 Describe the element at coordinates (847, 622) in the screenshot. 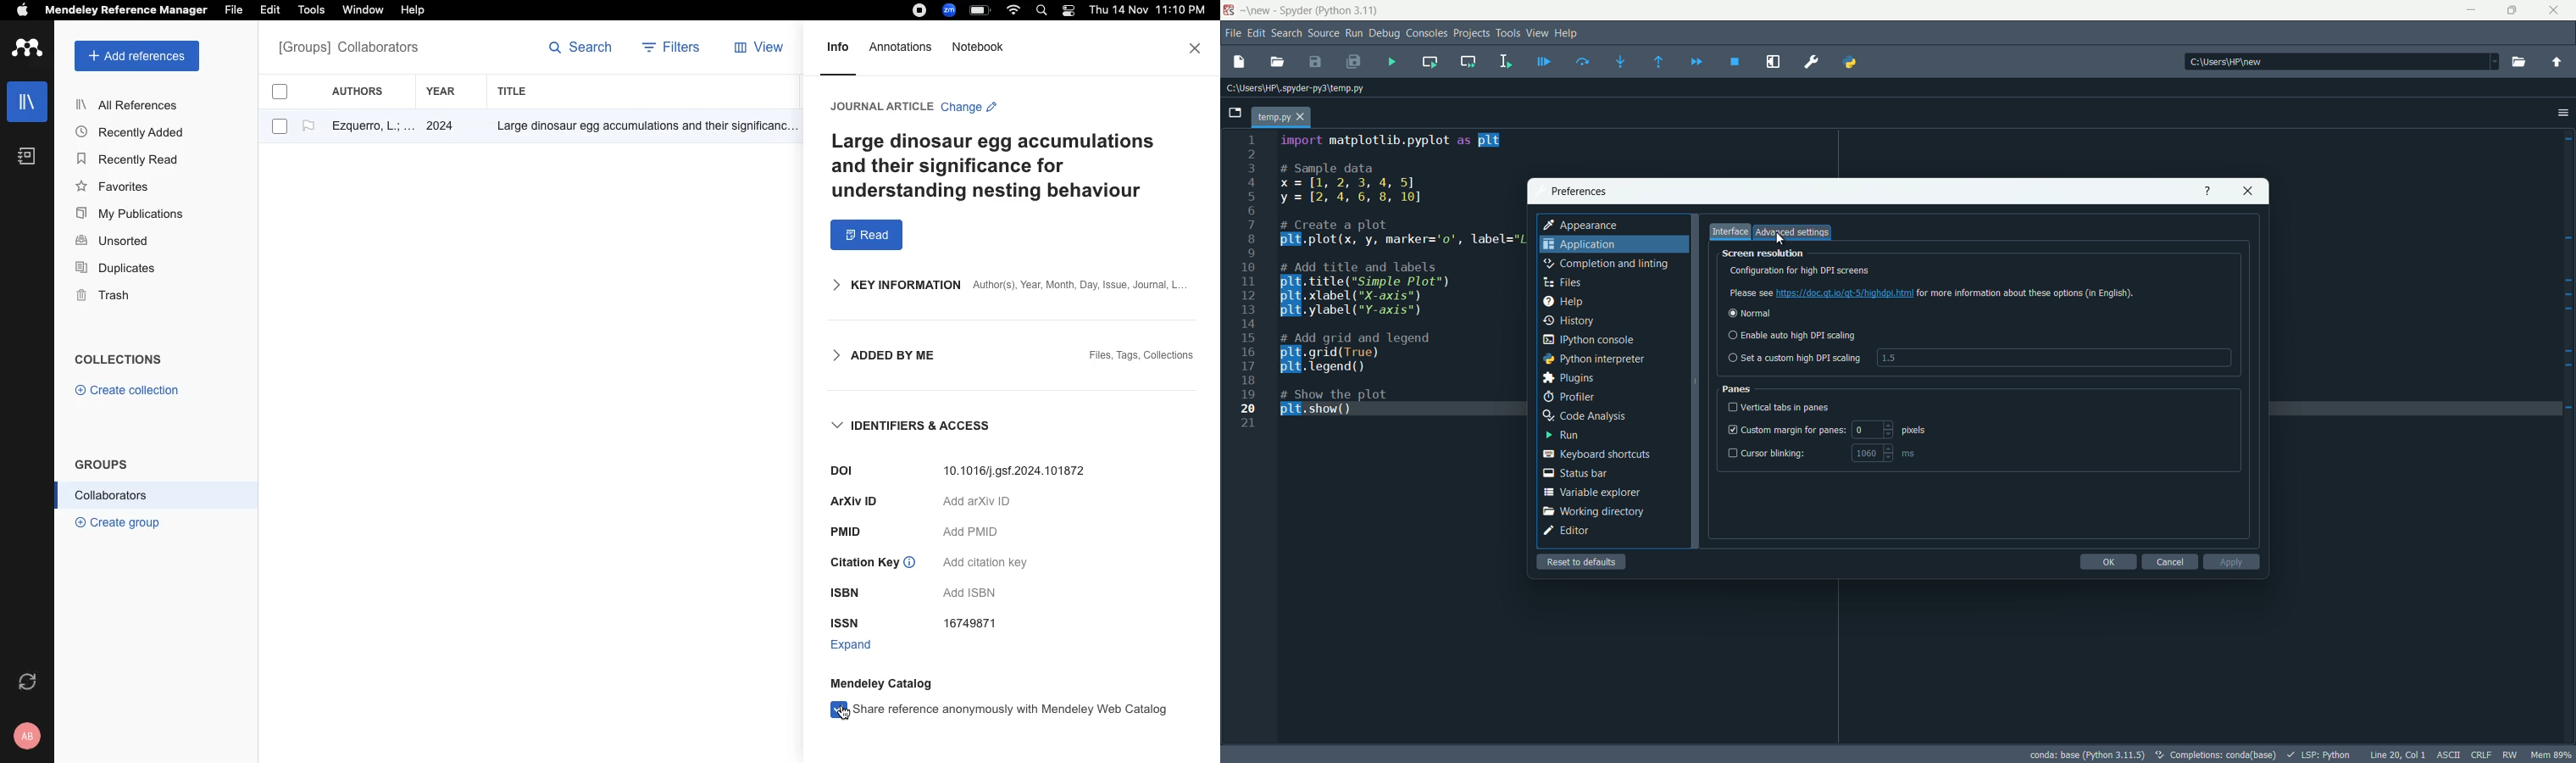

I see `ISSN` at that location.